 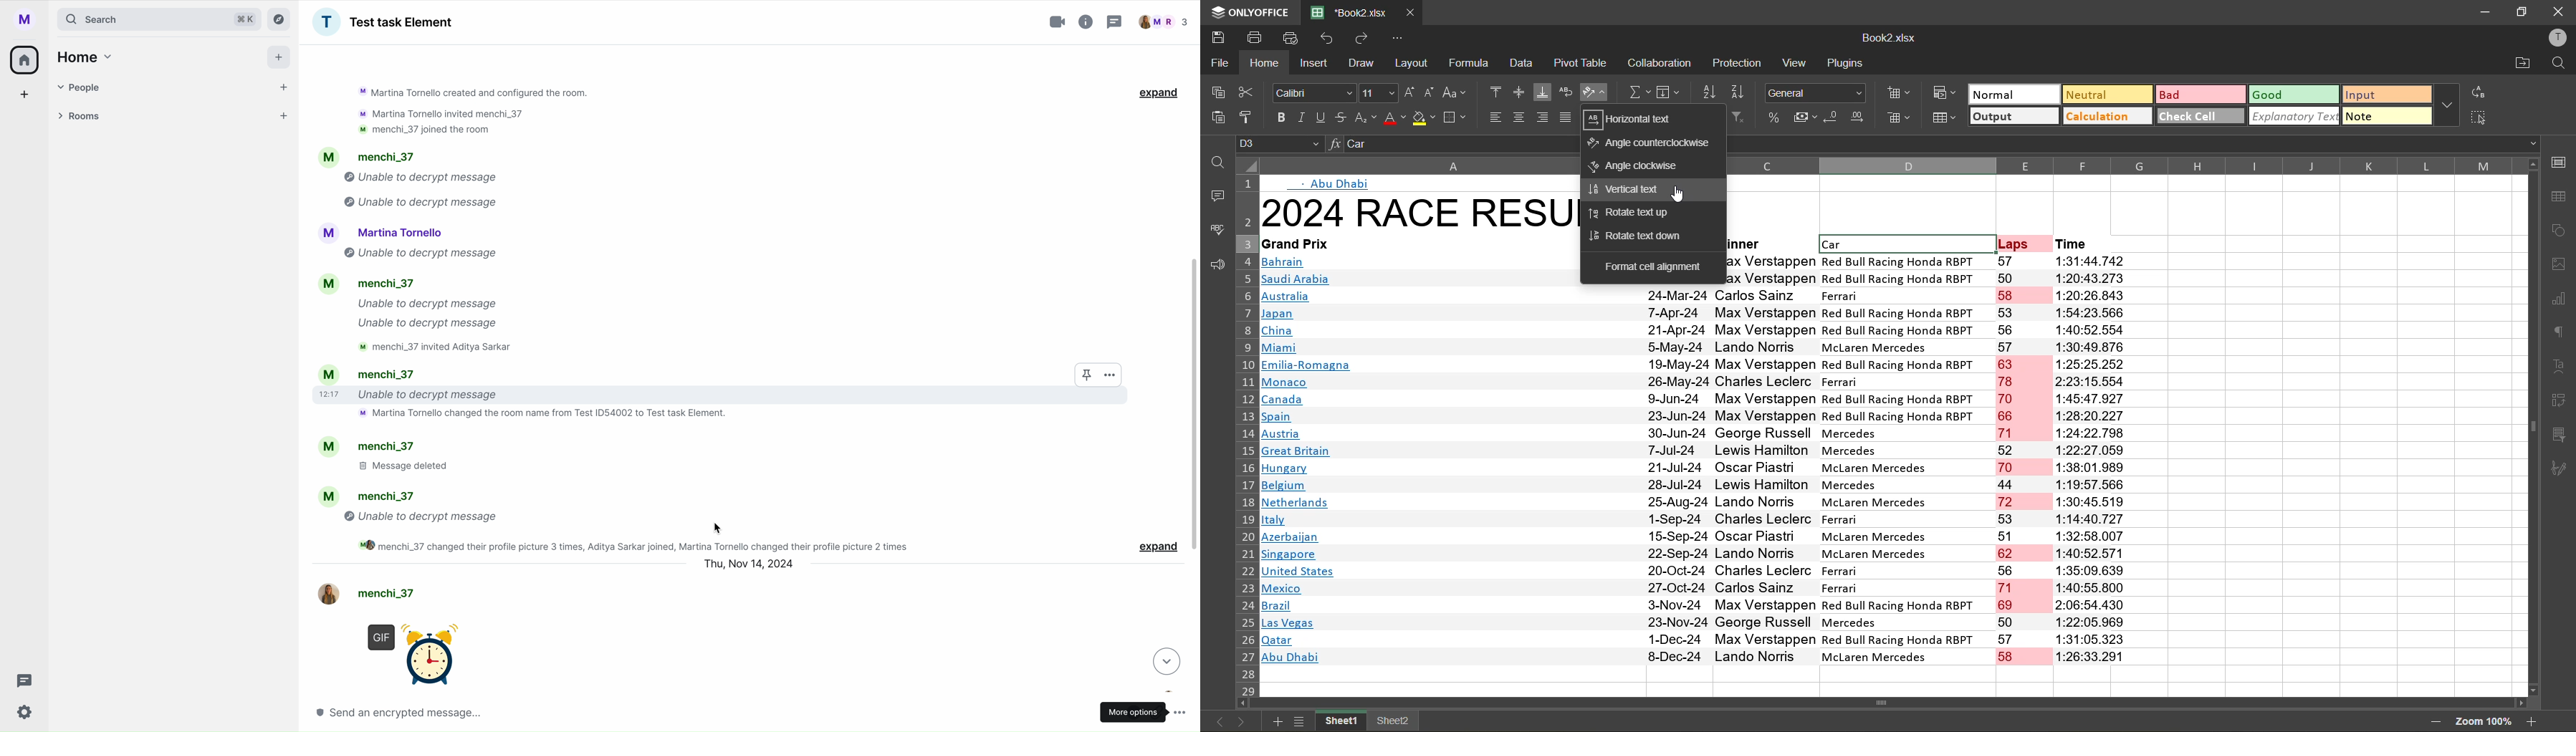 What do you see at coordinates (25, 713) in the screenshot?
I see `settings` at bounding box center [25, 713].